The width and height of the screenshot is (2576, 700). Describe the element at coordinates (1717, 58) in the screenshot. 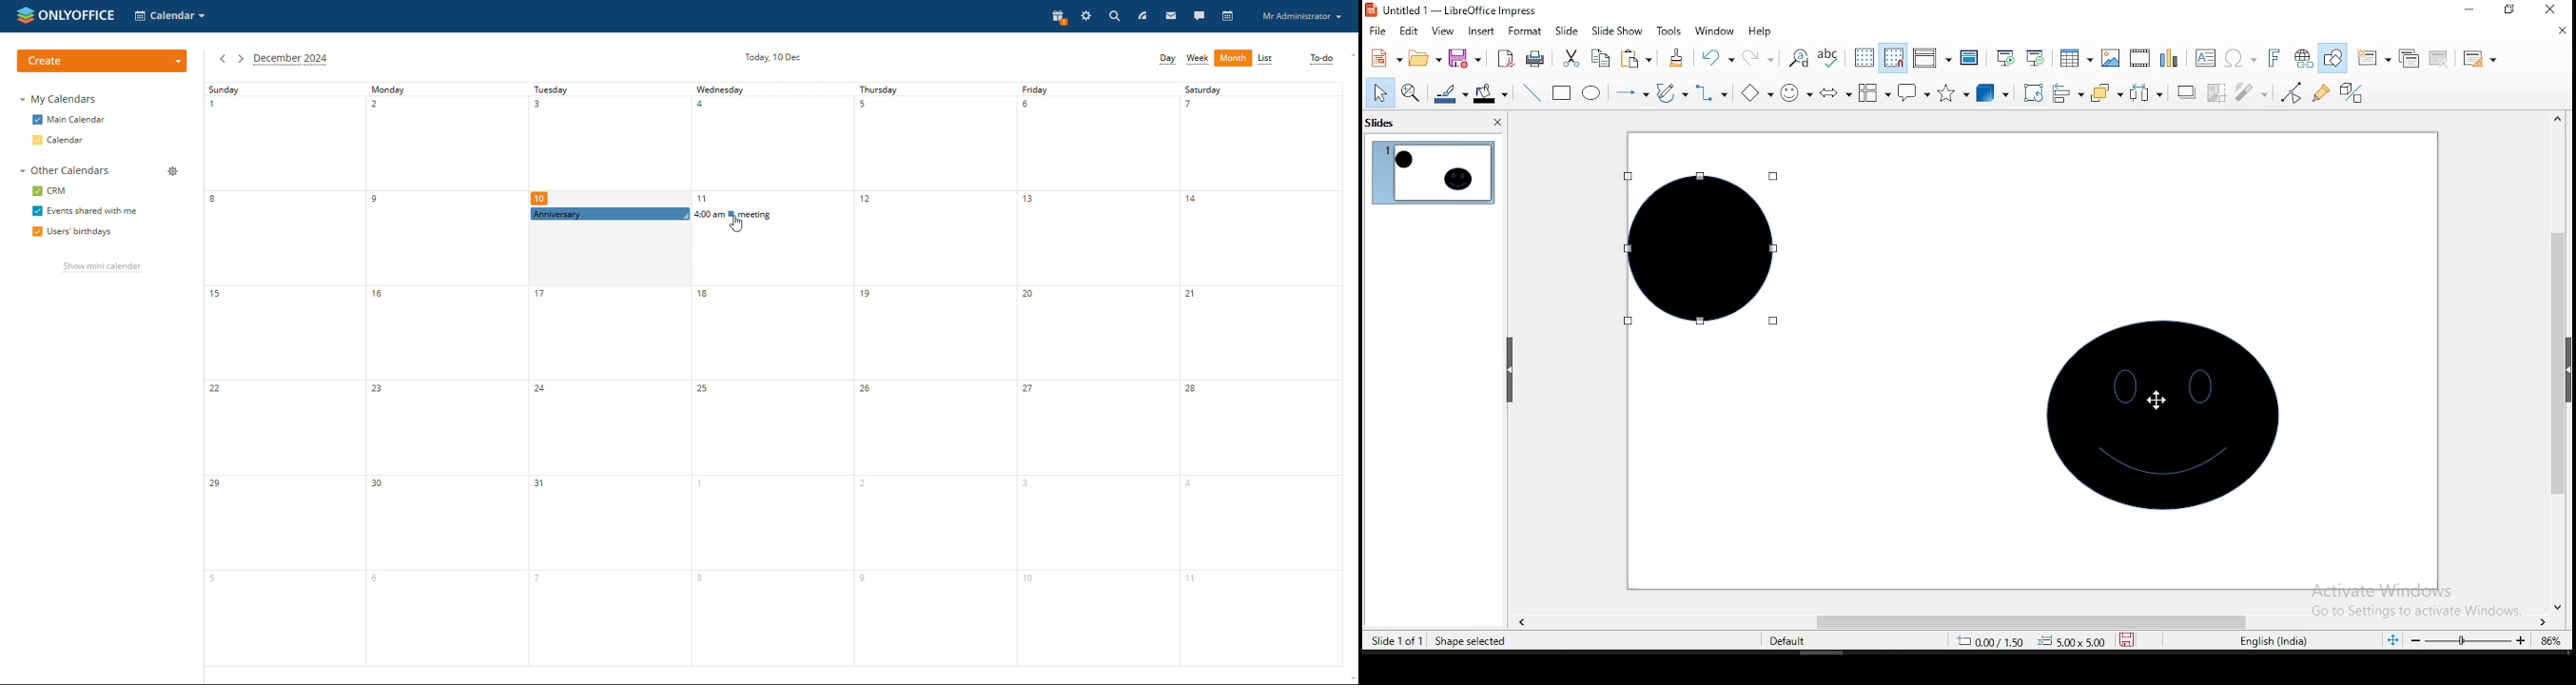

I see `undo` at that location.